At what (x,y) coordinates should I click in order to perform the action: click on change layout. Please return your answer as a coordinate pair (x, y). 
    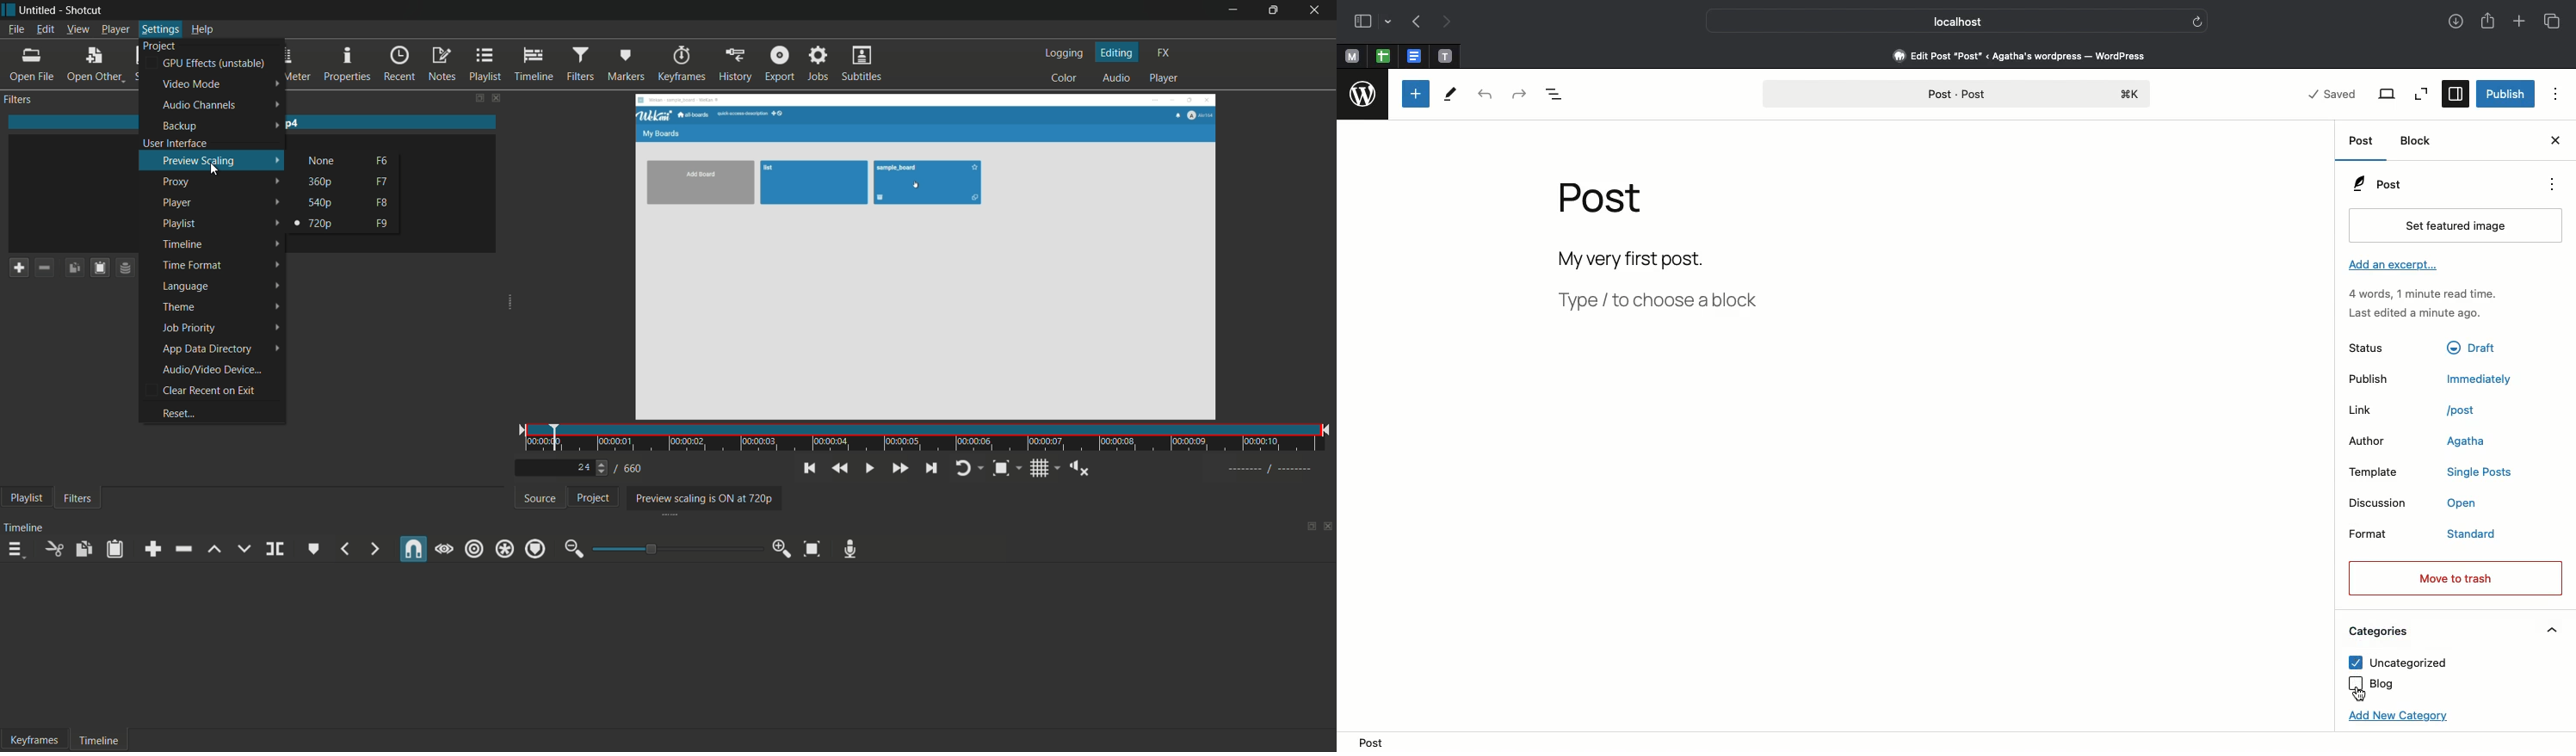
    Looking at the image, I should click on (474, 97).